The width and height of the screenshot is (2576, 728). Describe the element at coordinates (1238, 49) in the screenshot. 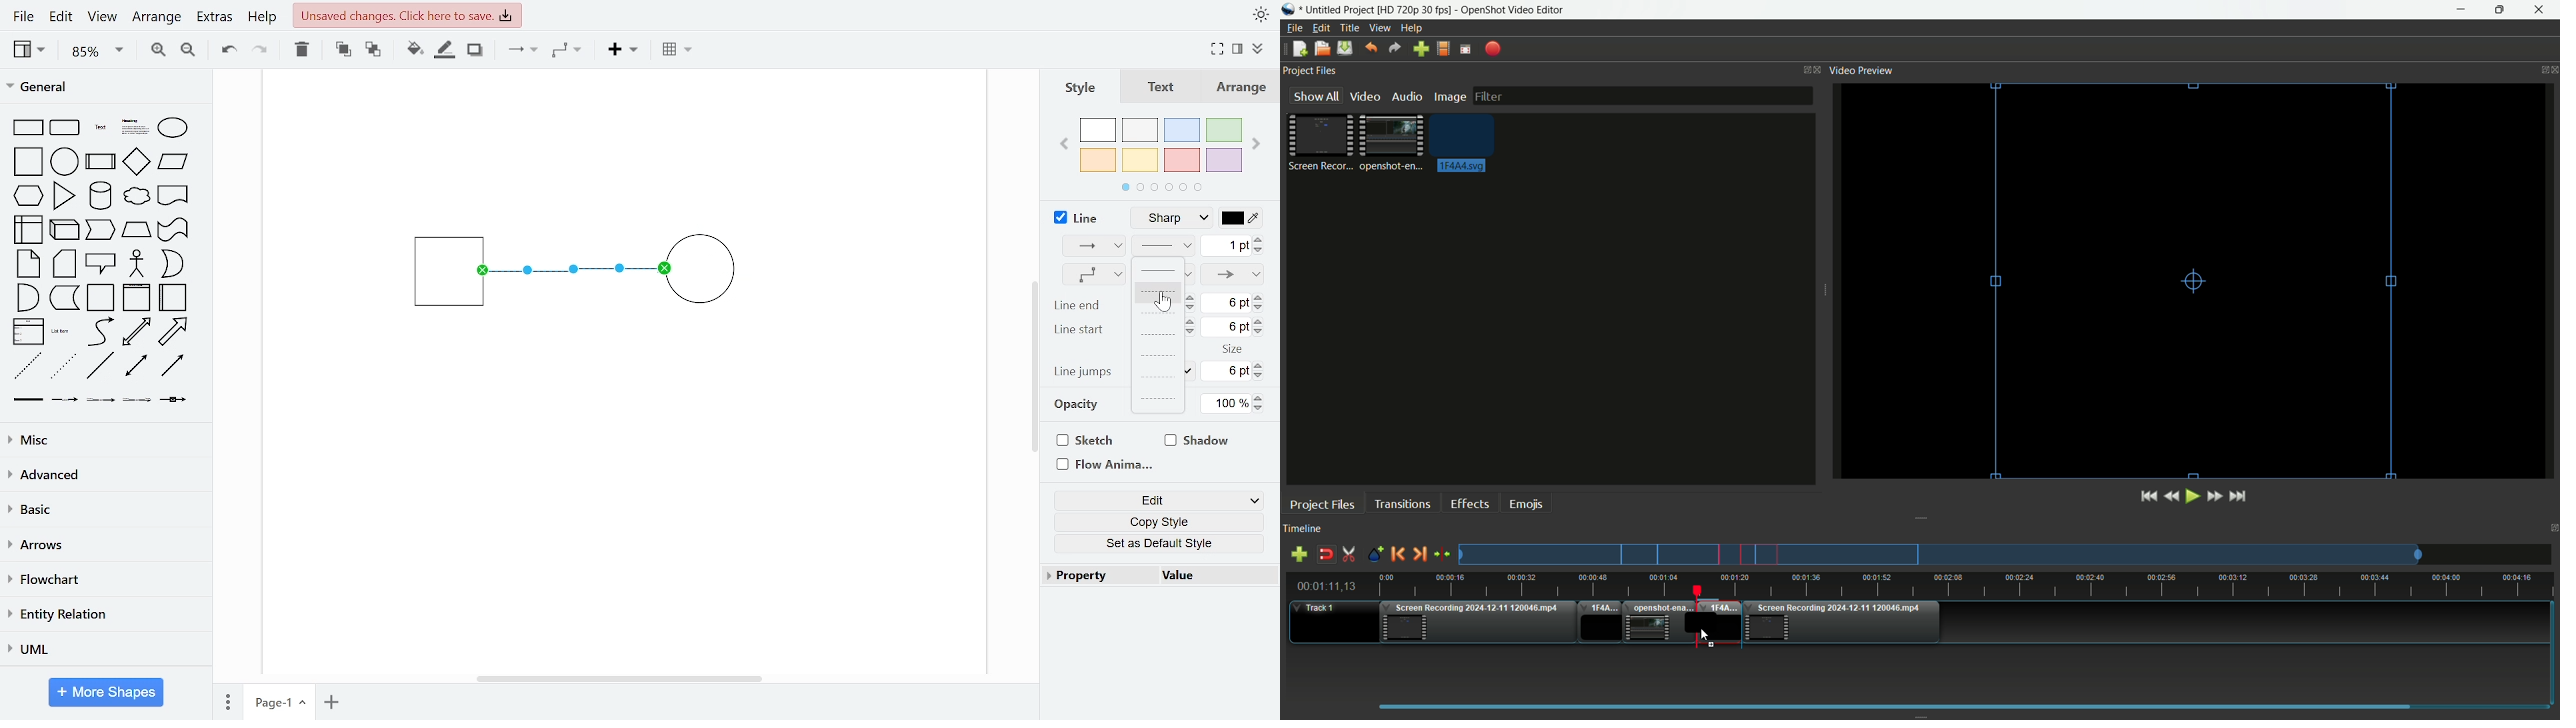

I see `format` at that location.